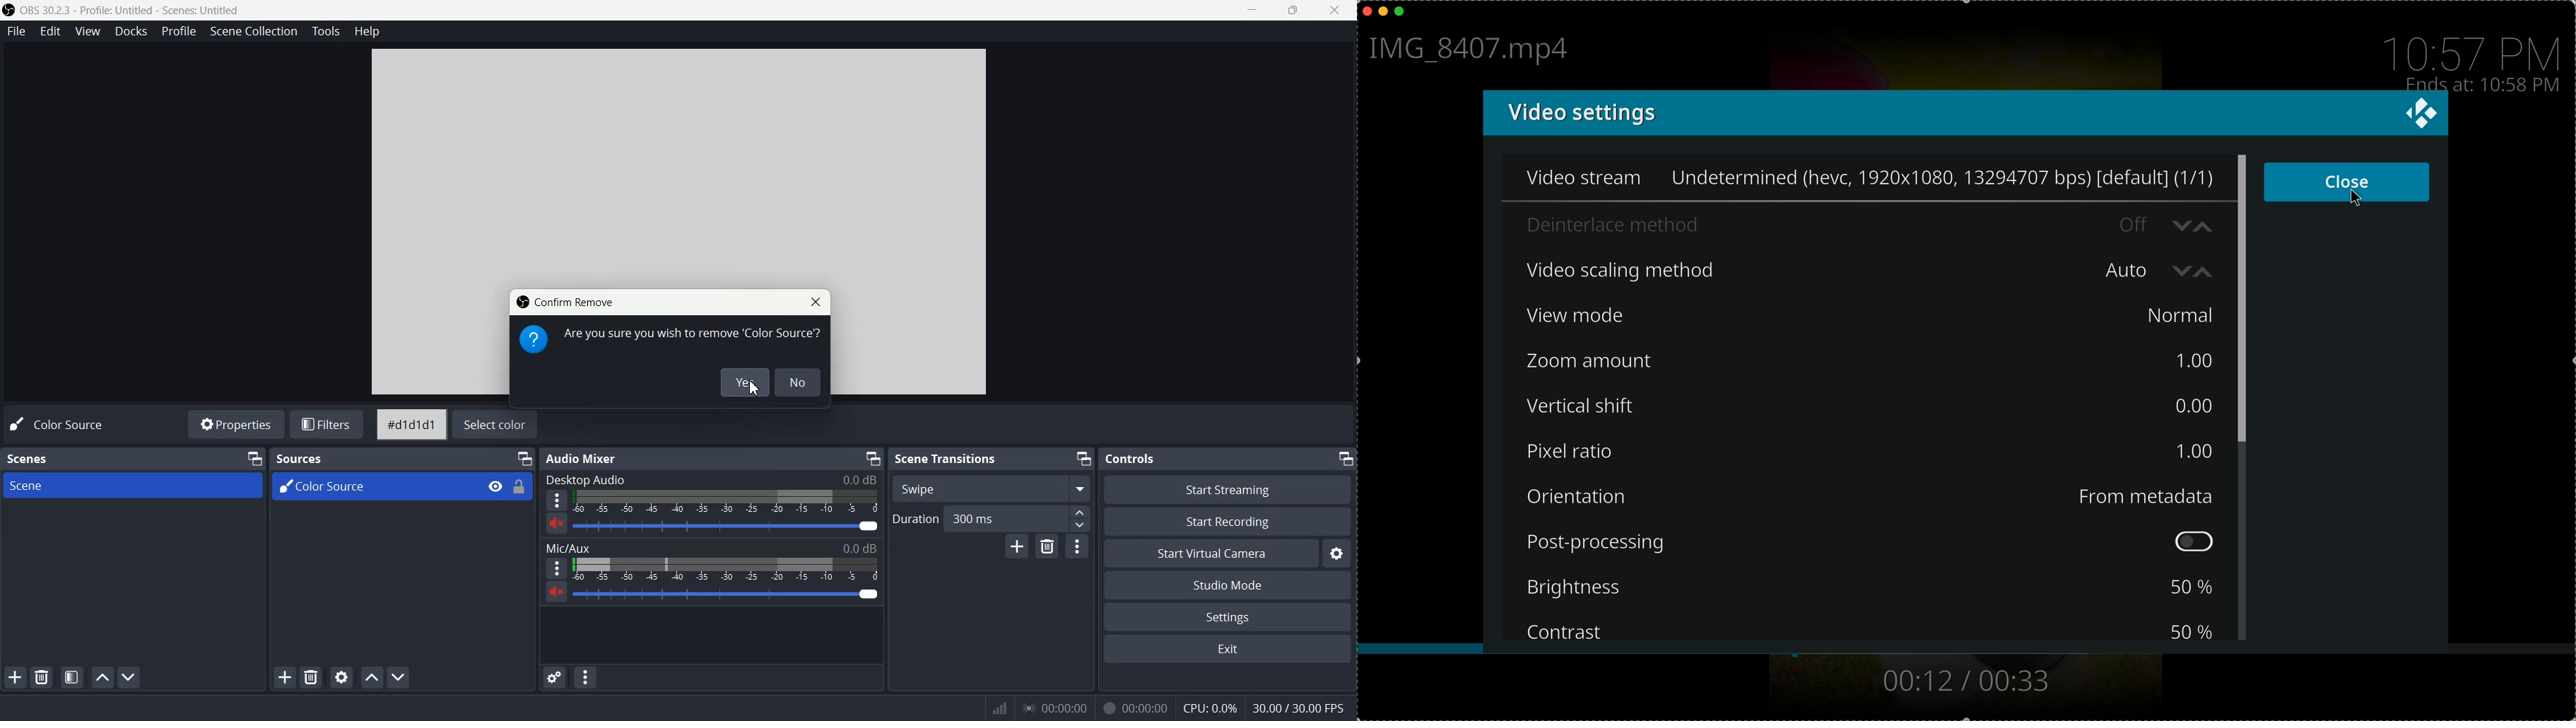 The height and width of the screenshot is (728, 2576). Describe the element at coordinates (71, 677) in the screenshot. I see `Open scene Filter` at that location.